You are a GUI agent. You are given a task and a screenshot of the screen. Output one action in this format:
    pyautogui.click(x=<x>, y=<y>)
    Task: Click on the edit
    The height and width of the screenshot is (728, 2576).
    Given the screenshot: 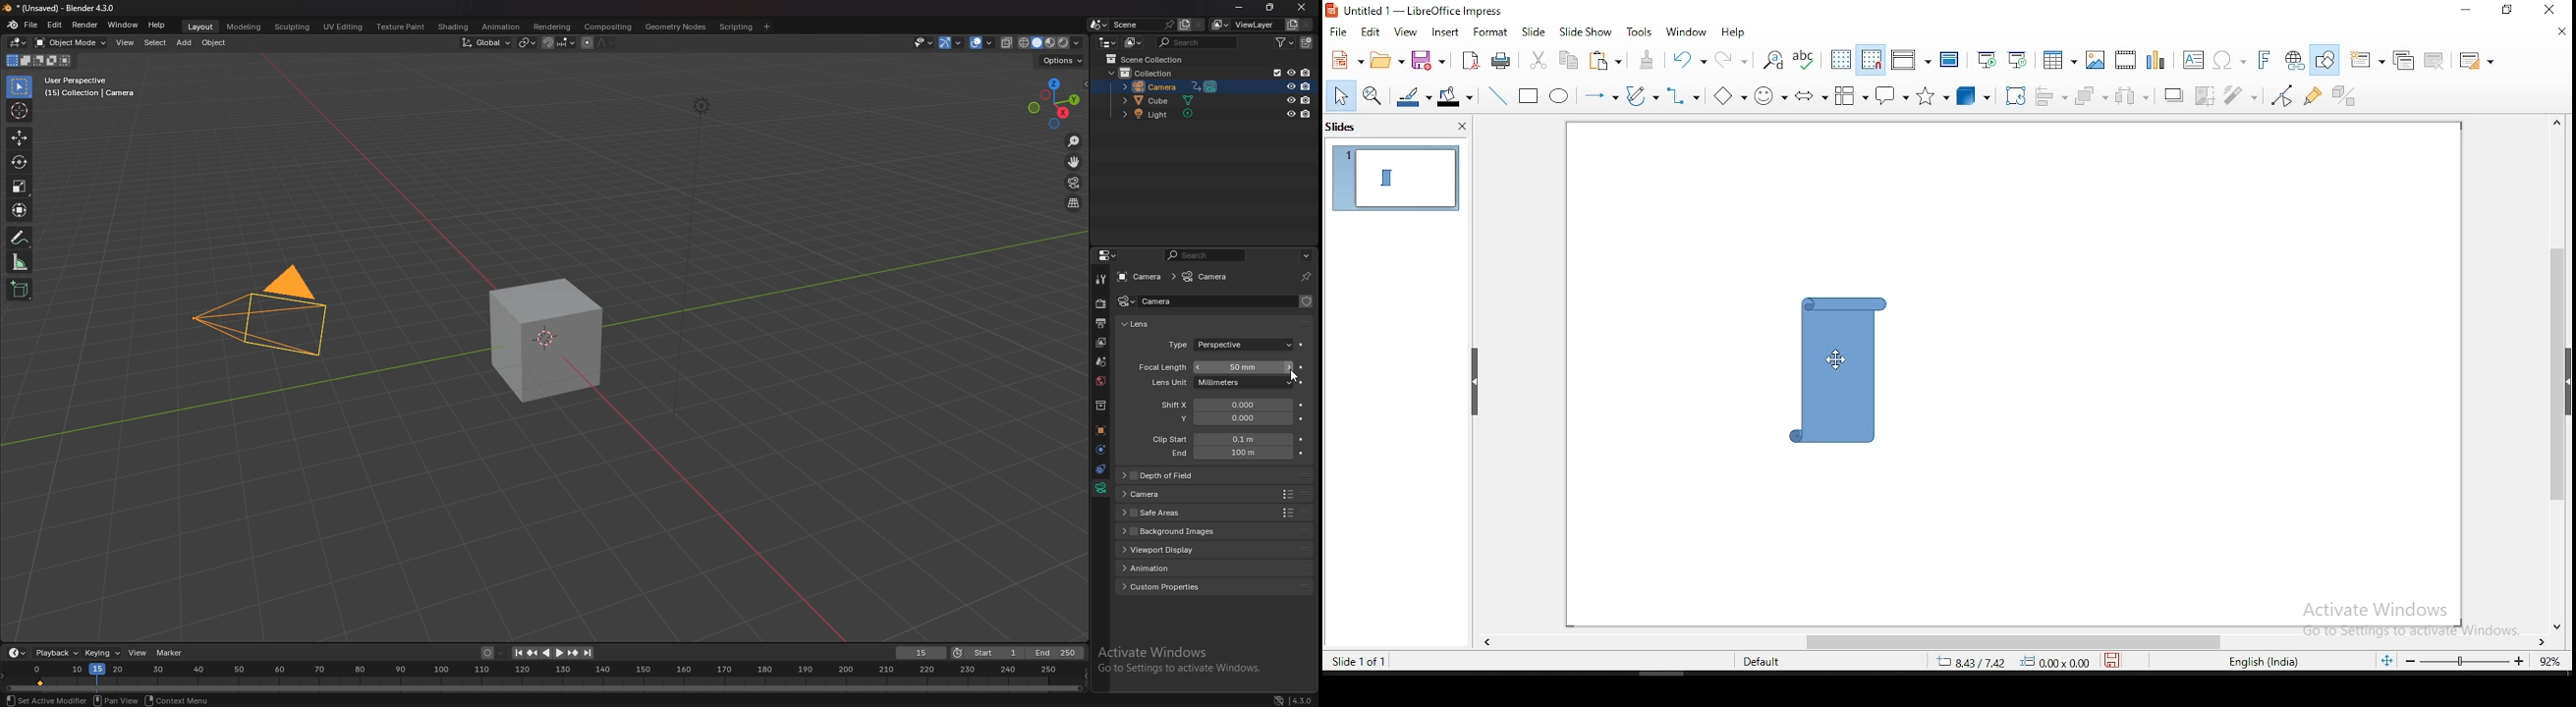 What is the action you would take?
    pyautogui.click(x=56, y=24)
    